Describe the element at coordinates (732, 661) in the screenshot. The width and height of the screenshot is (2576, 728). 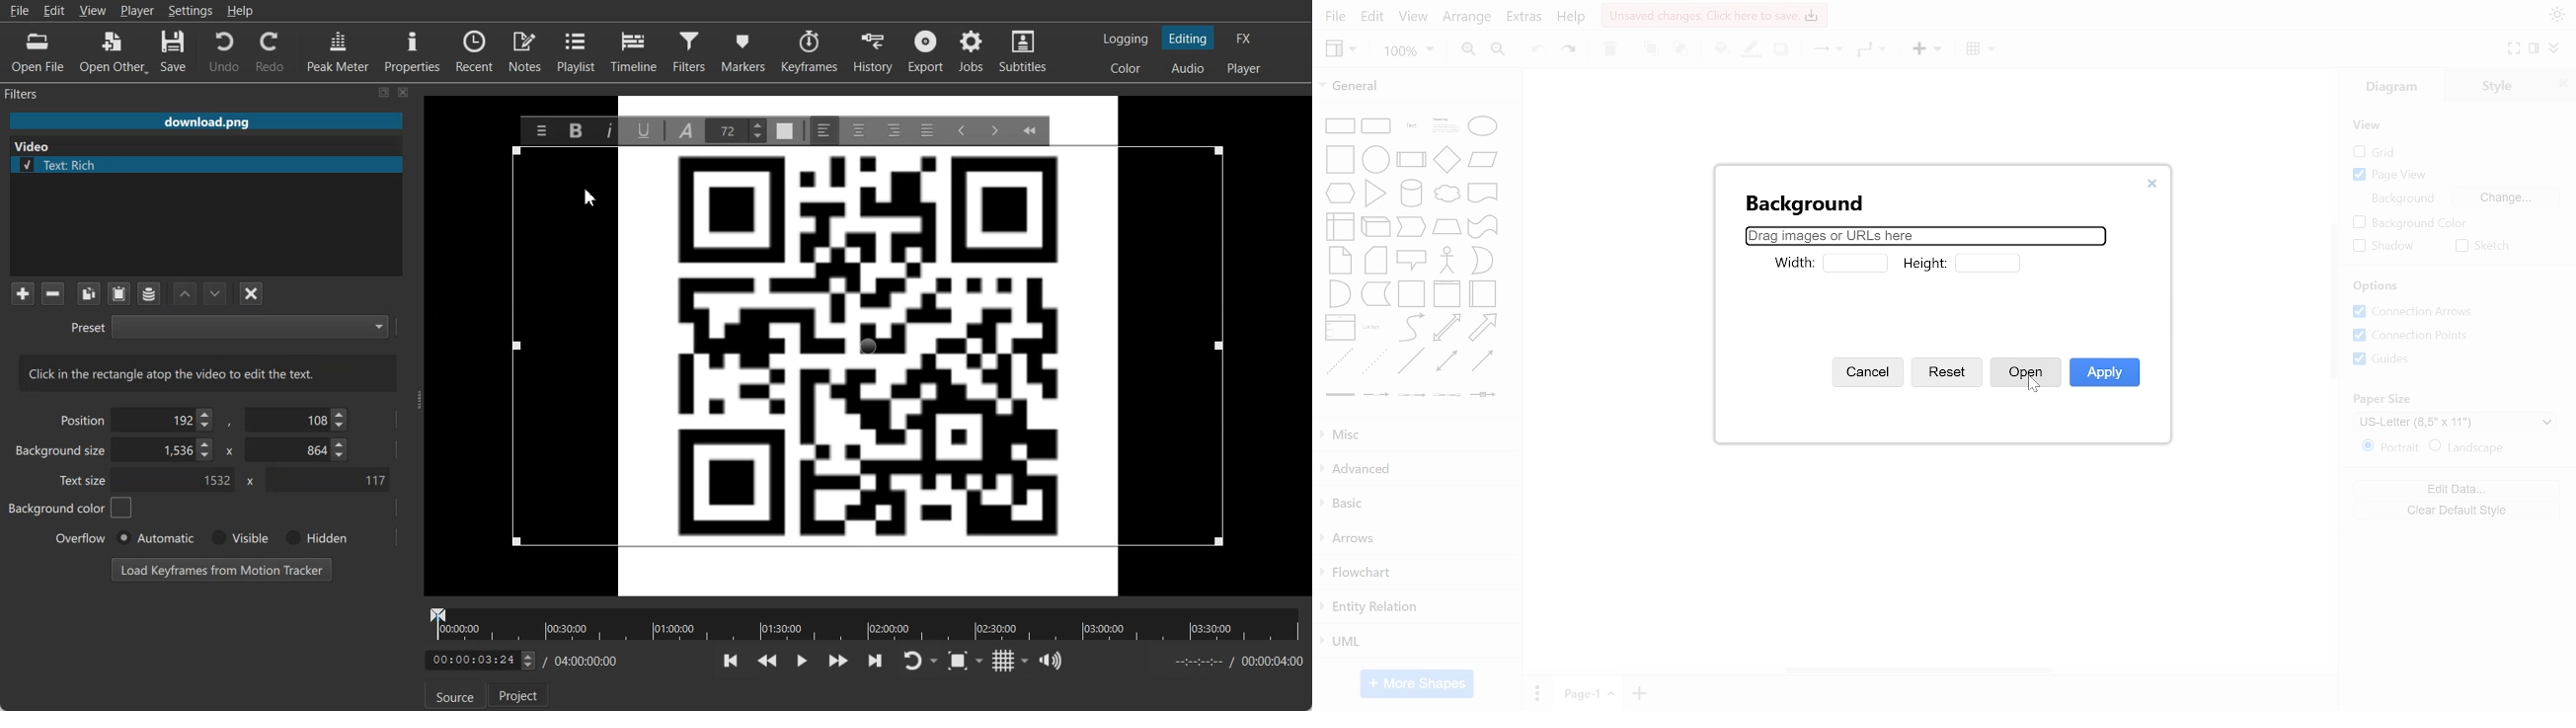
I see `Skip to the previous point` at that location.